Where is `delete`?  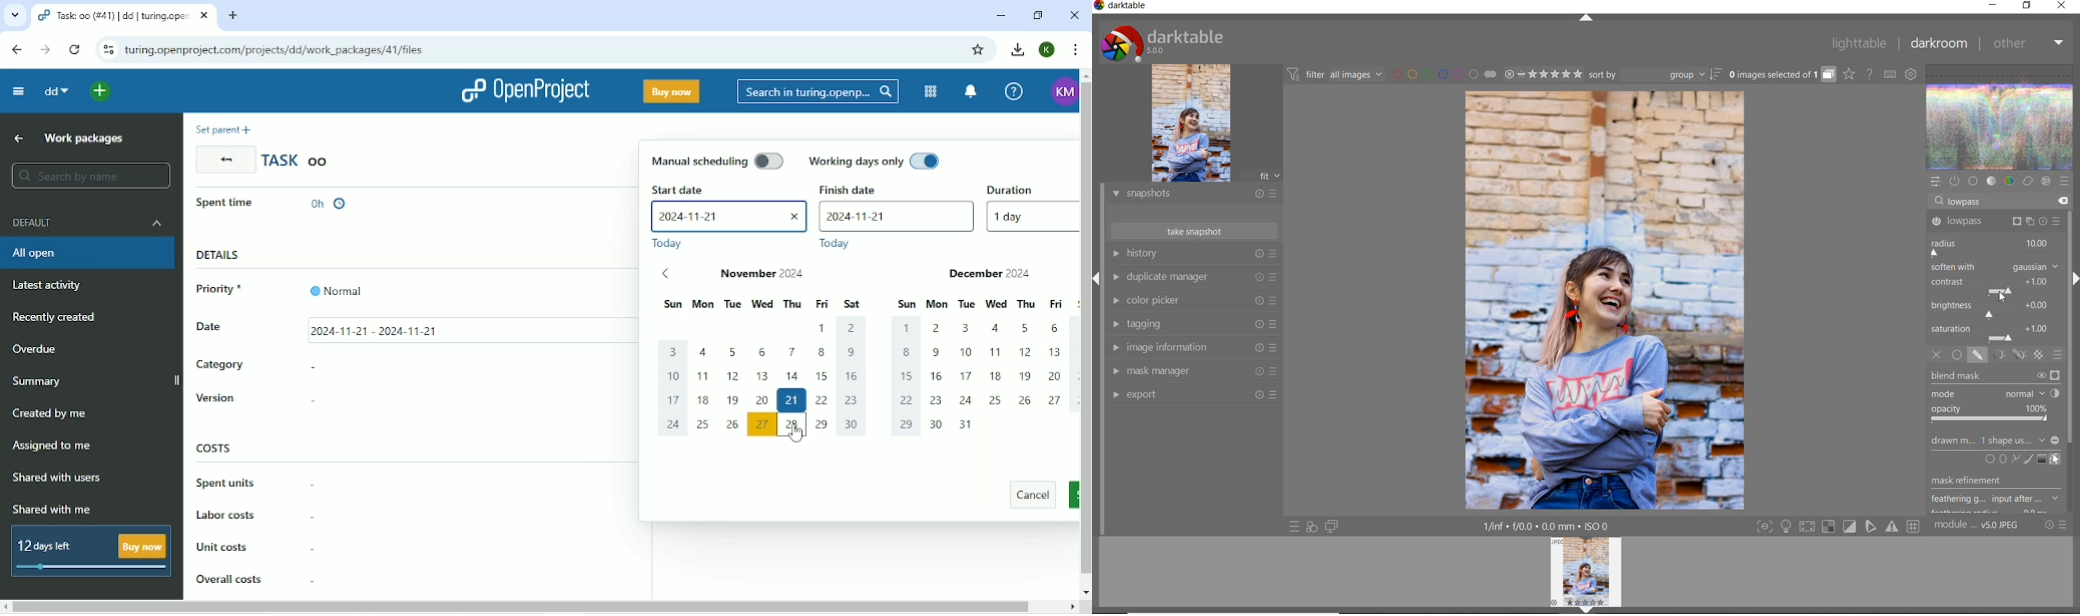
delete is located at coordinates (2061, 200).